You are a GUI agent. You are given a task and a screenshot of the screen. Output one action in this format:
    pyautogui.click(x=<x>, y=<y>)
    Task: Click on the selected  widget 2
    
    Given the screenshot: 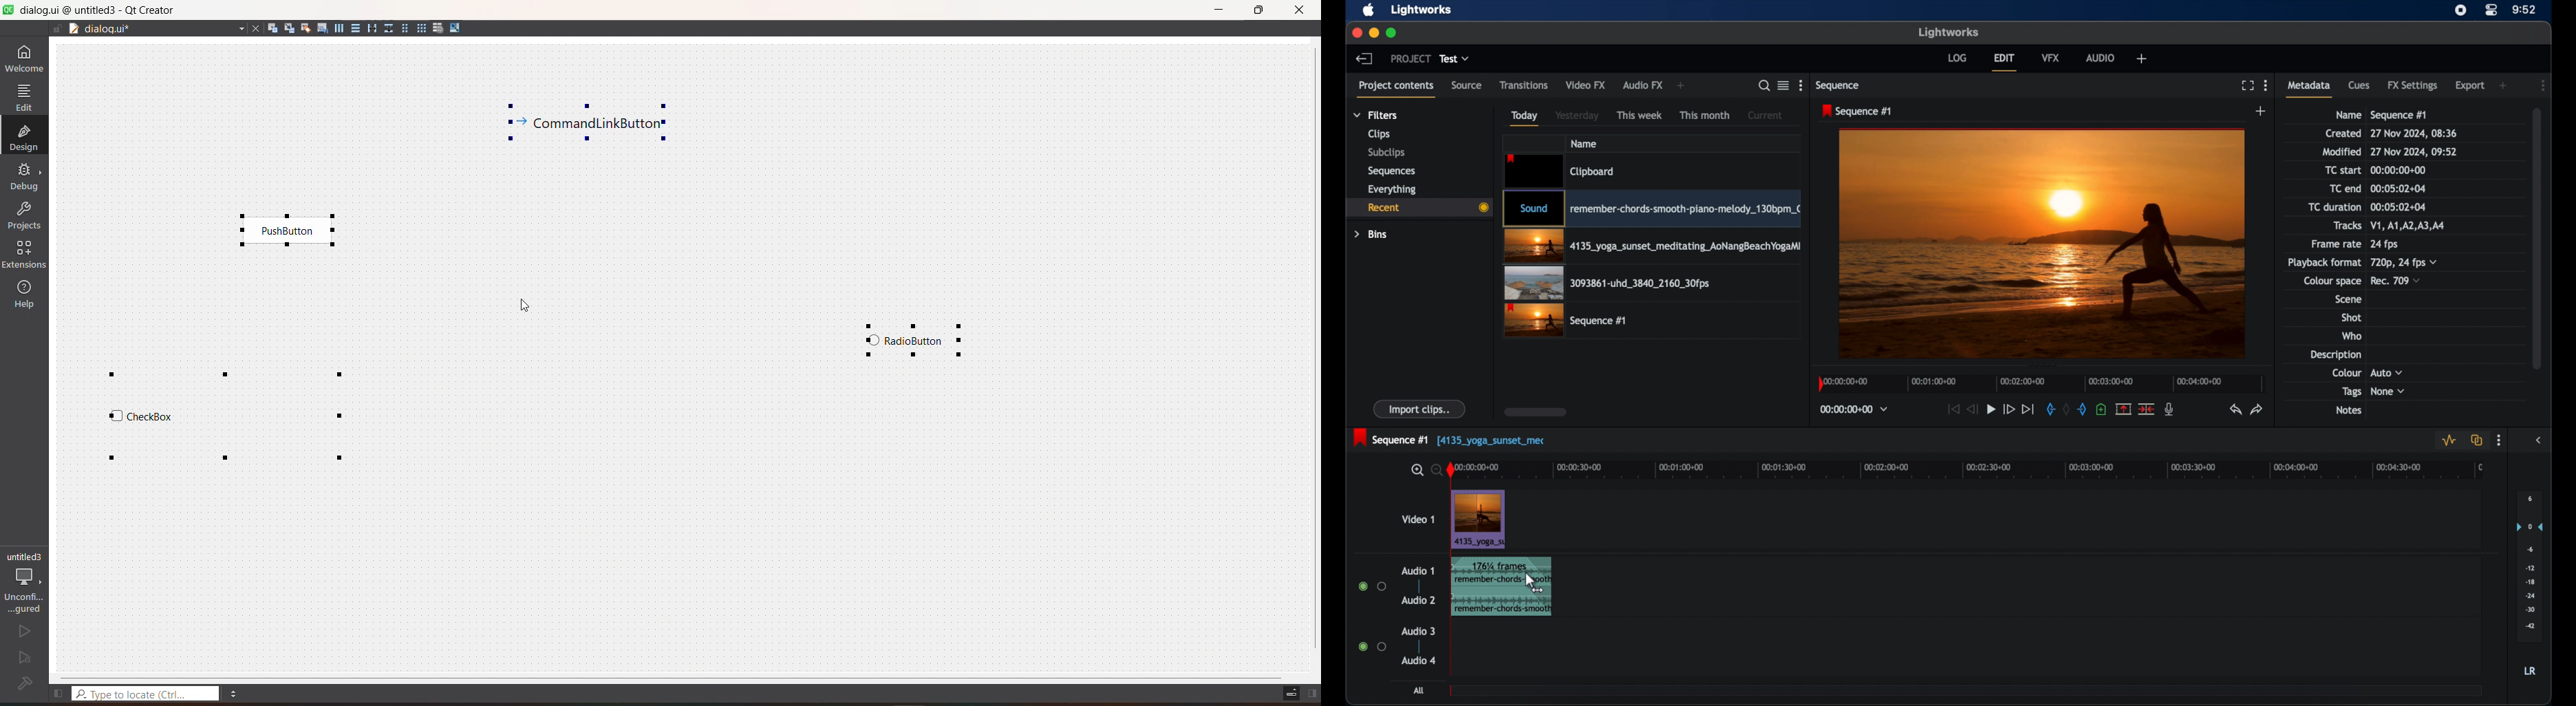 What is the action you would take?
    pyautogui.click(x=230, y=412)
    